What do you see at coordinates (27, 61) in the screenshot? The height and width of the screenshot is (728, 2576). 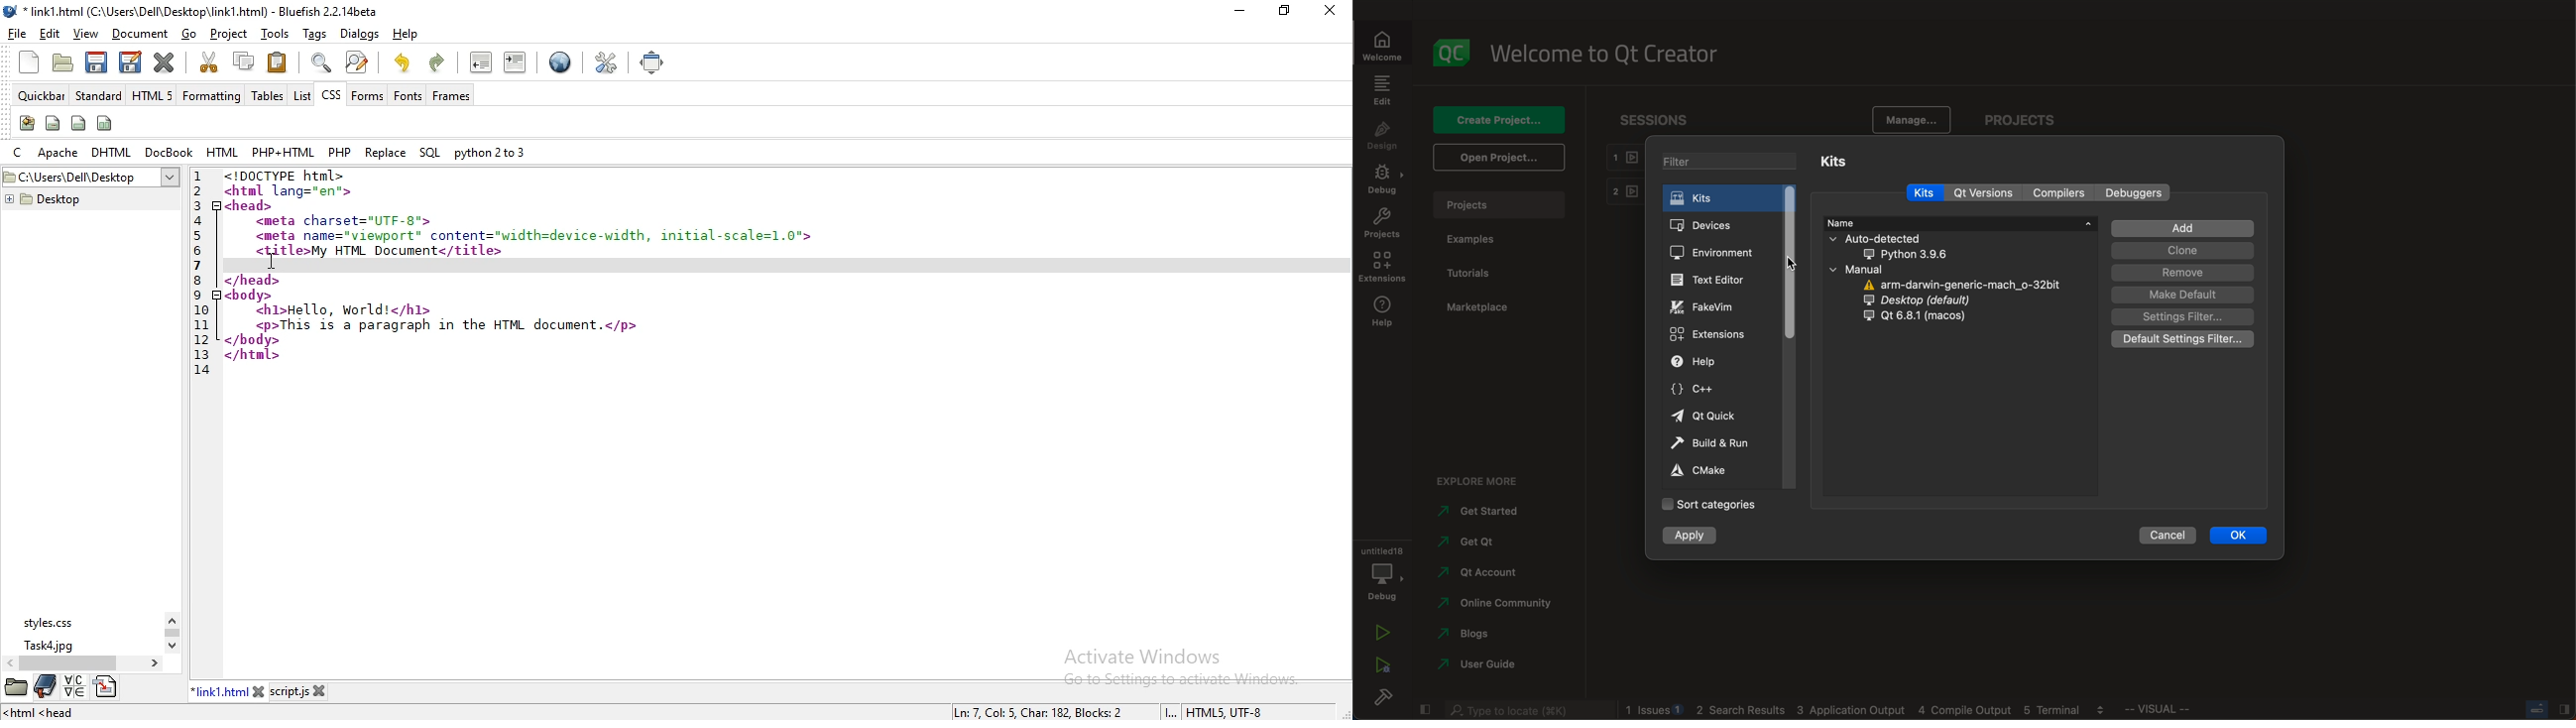 I see `new file` at bounding box center [27, 61].